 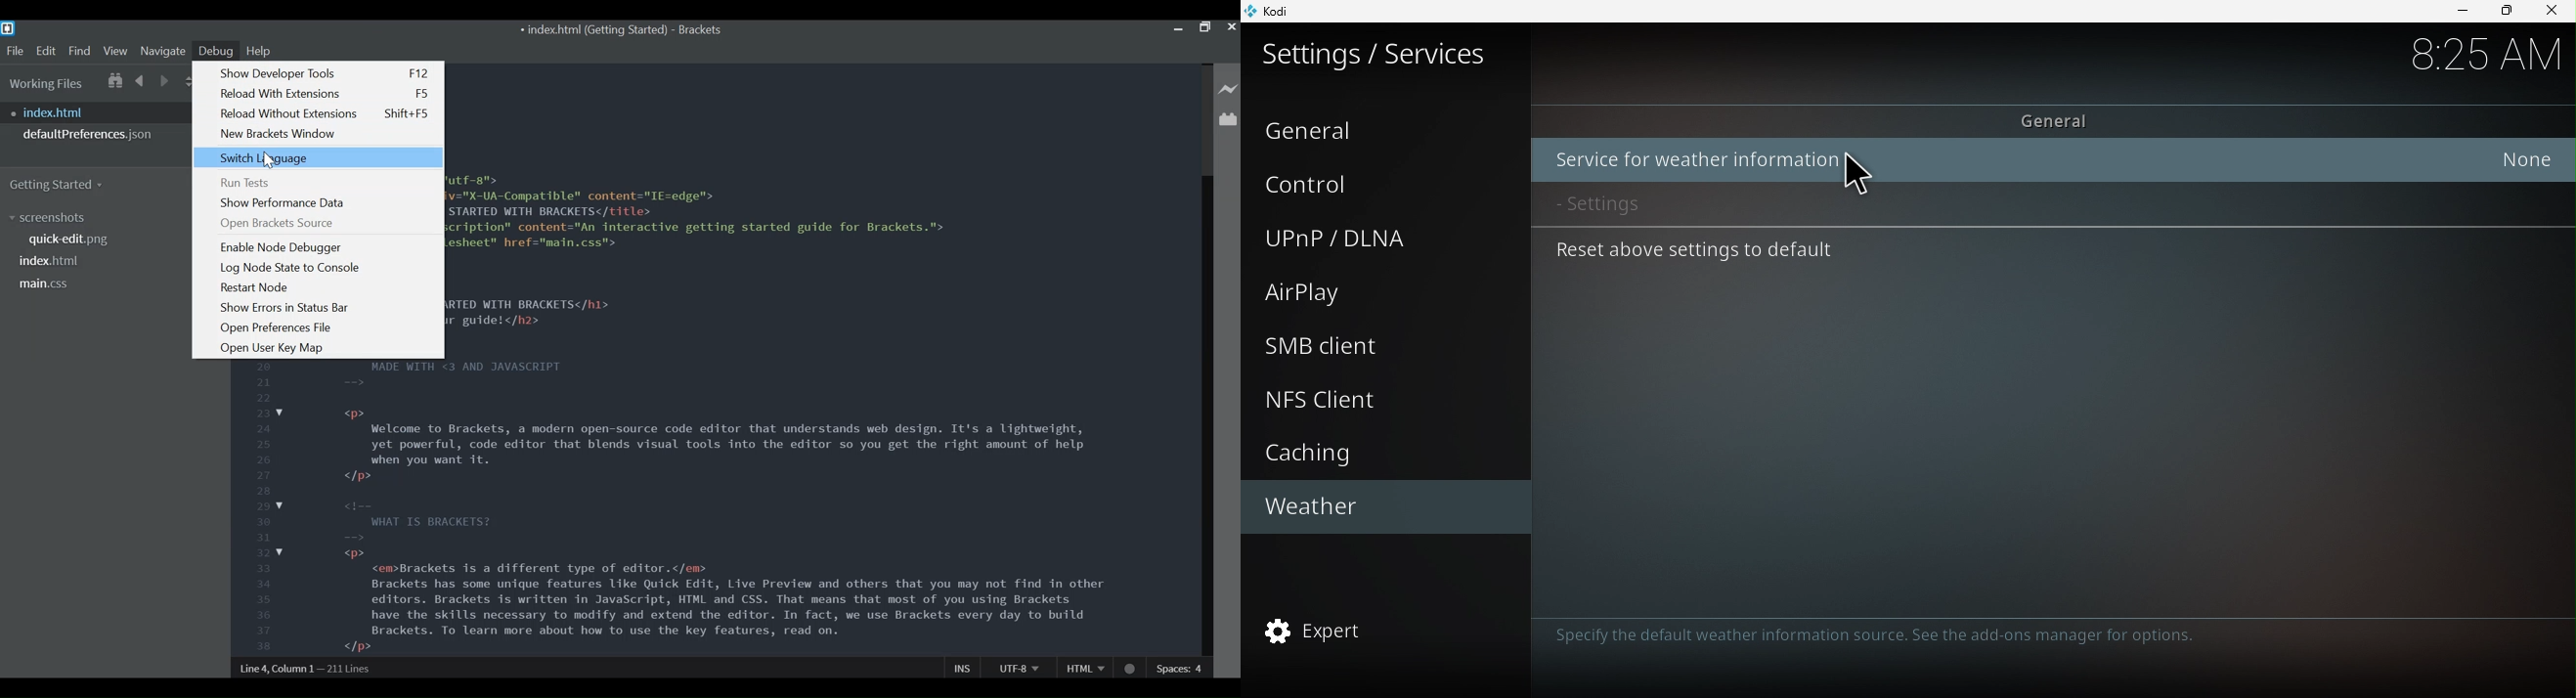 I want to click on Show in File Tree, so click(x=114, y=79).